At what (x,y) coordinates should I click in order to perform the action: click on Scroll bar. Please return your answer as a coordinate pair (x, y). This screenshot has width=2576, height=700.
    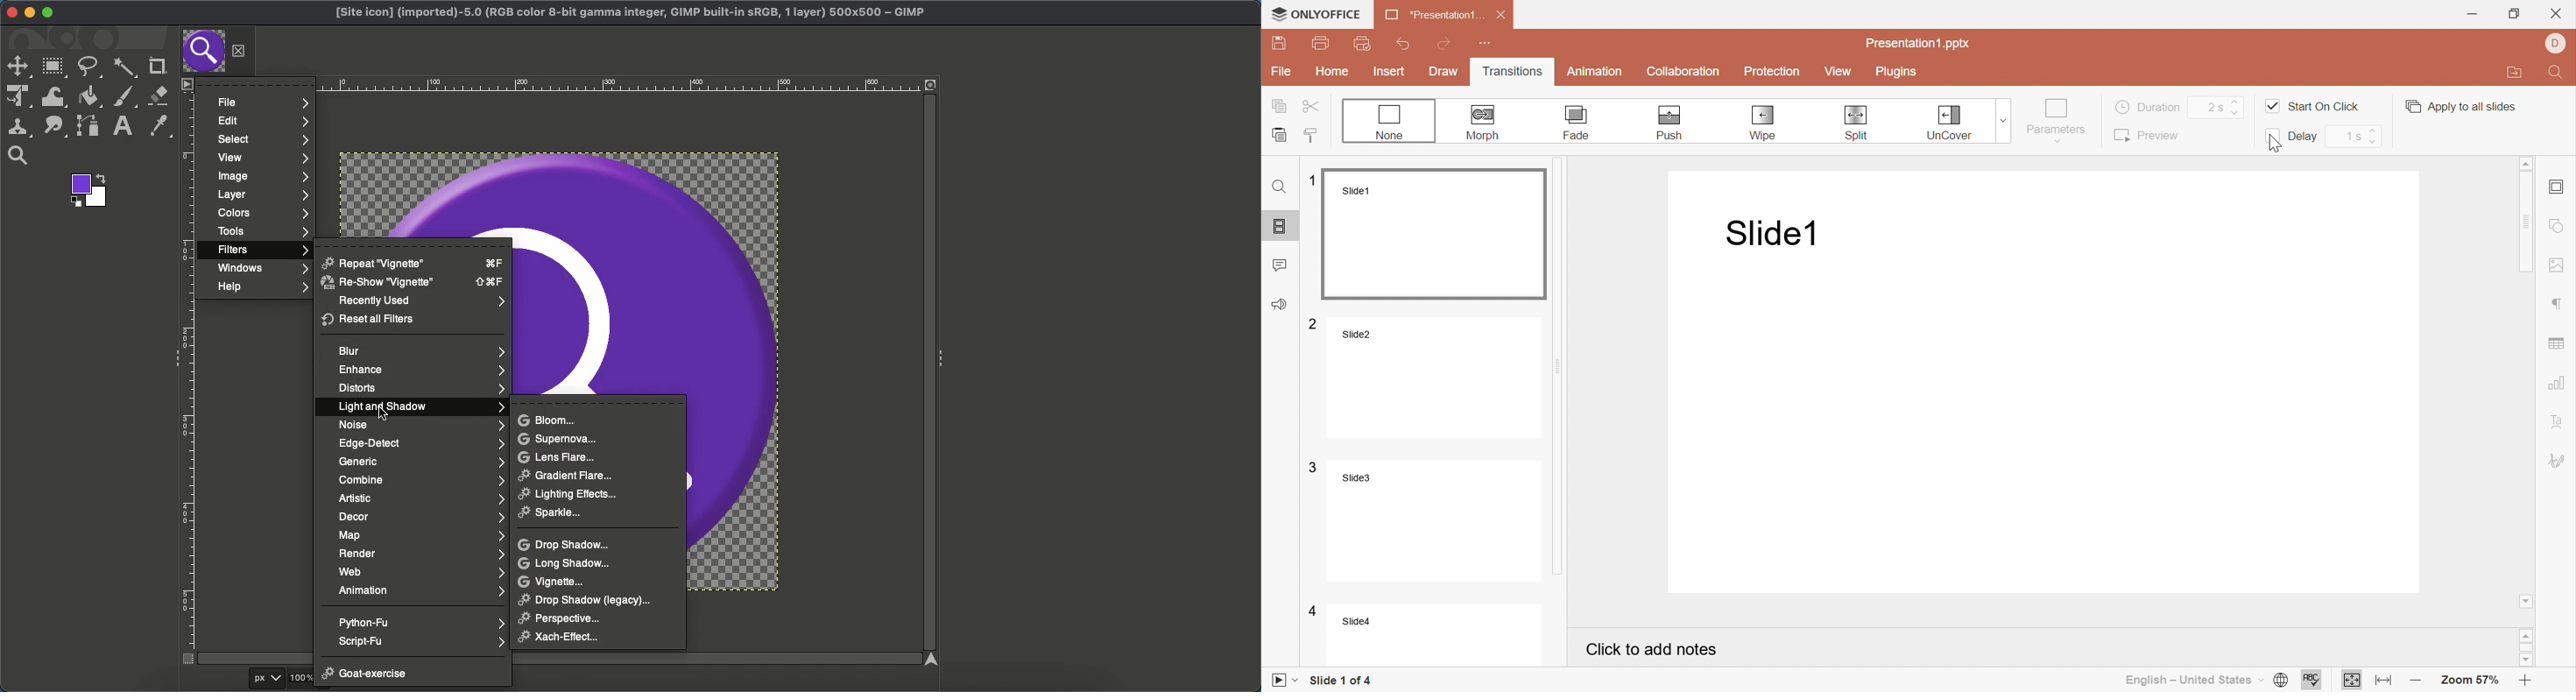
    Looking at the image, I should click on (2526, 649).